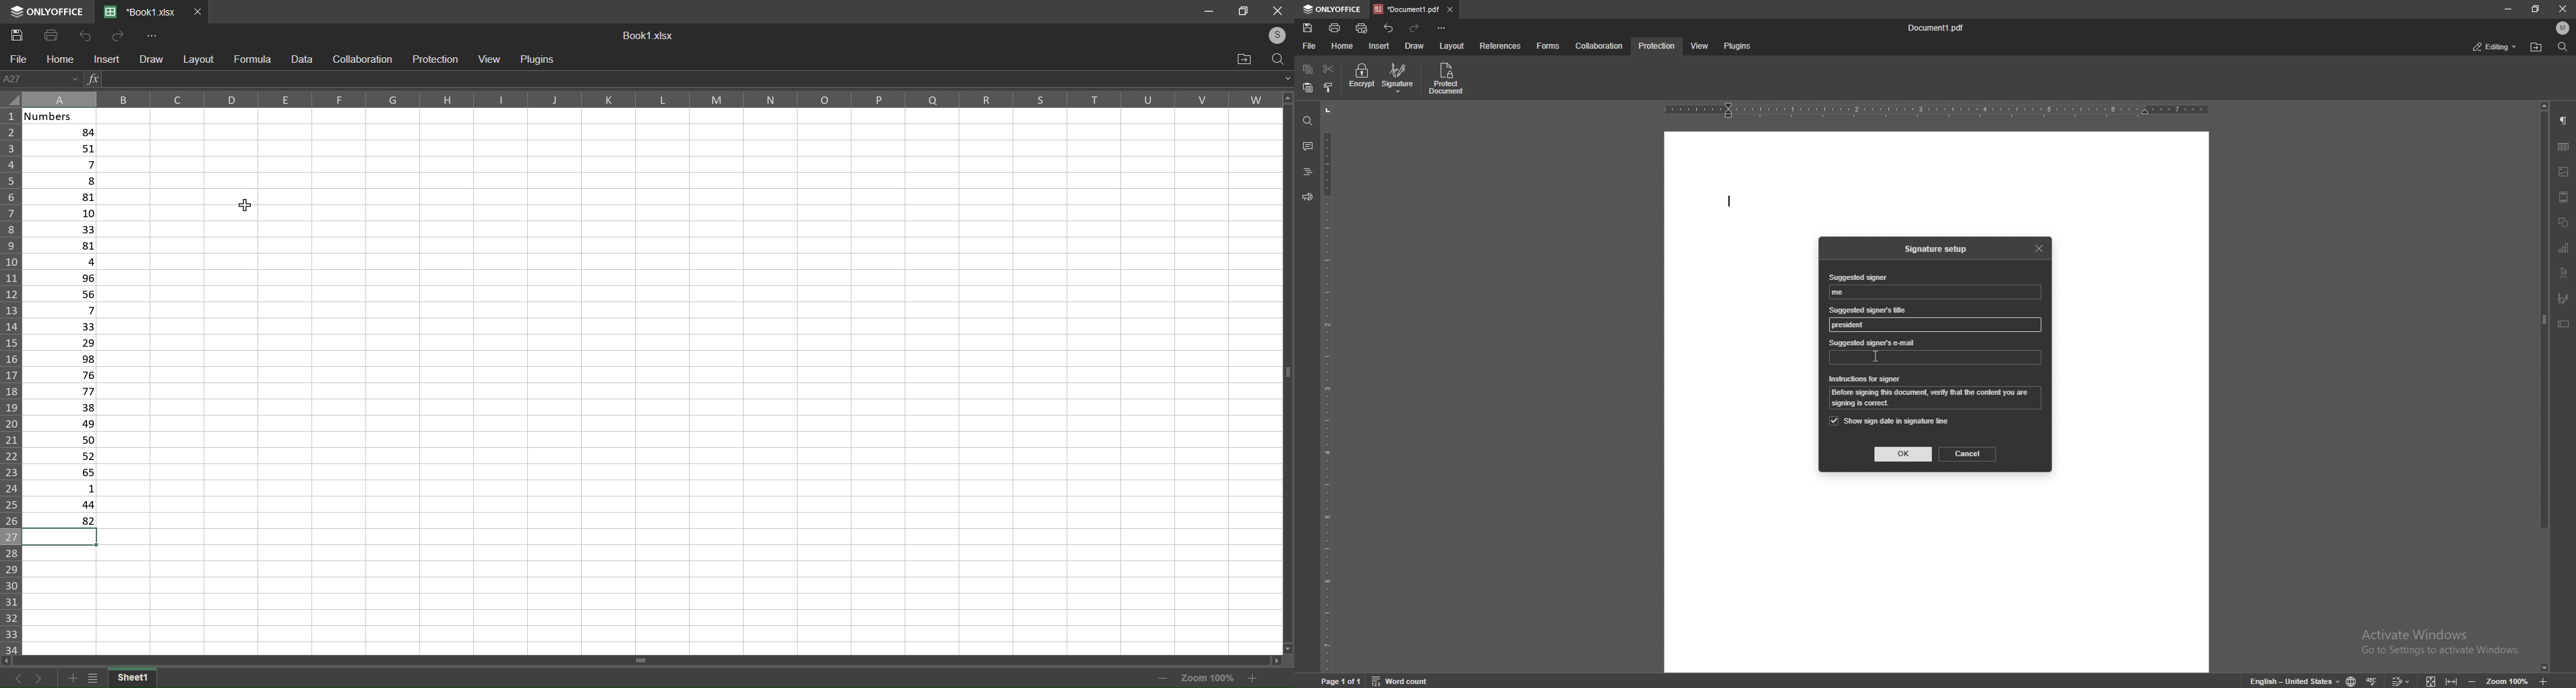 The height and width of the screenshot is (700, 2576). I want to click on cursor, so click(1875, 357).